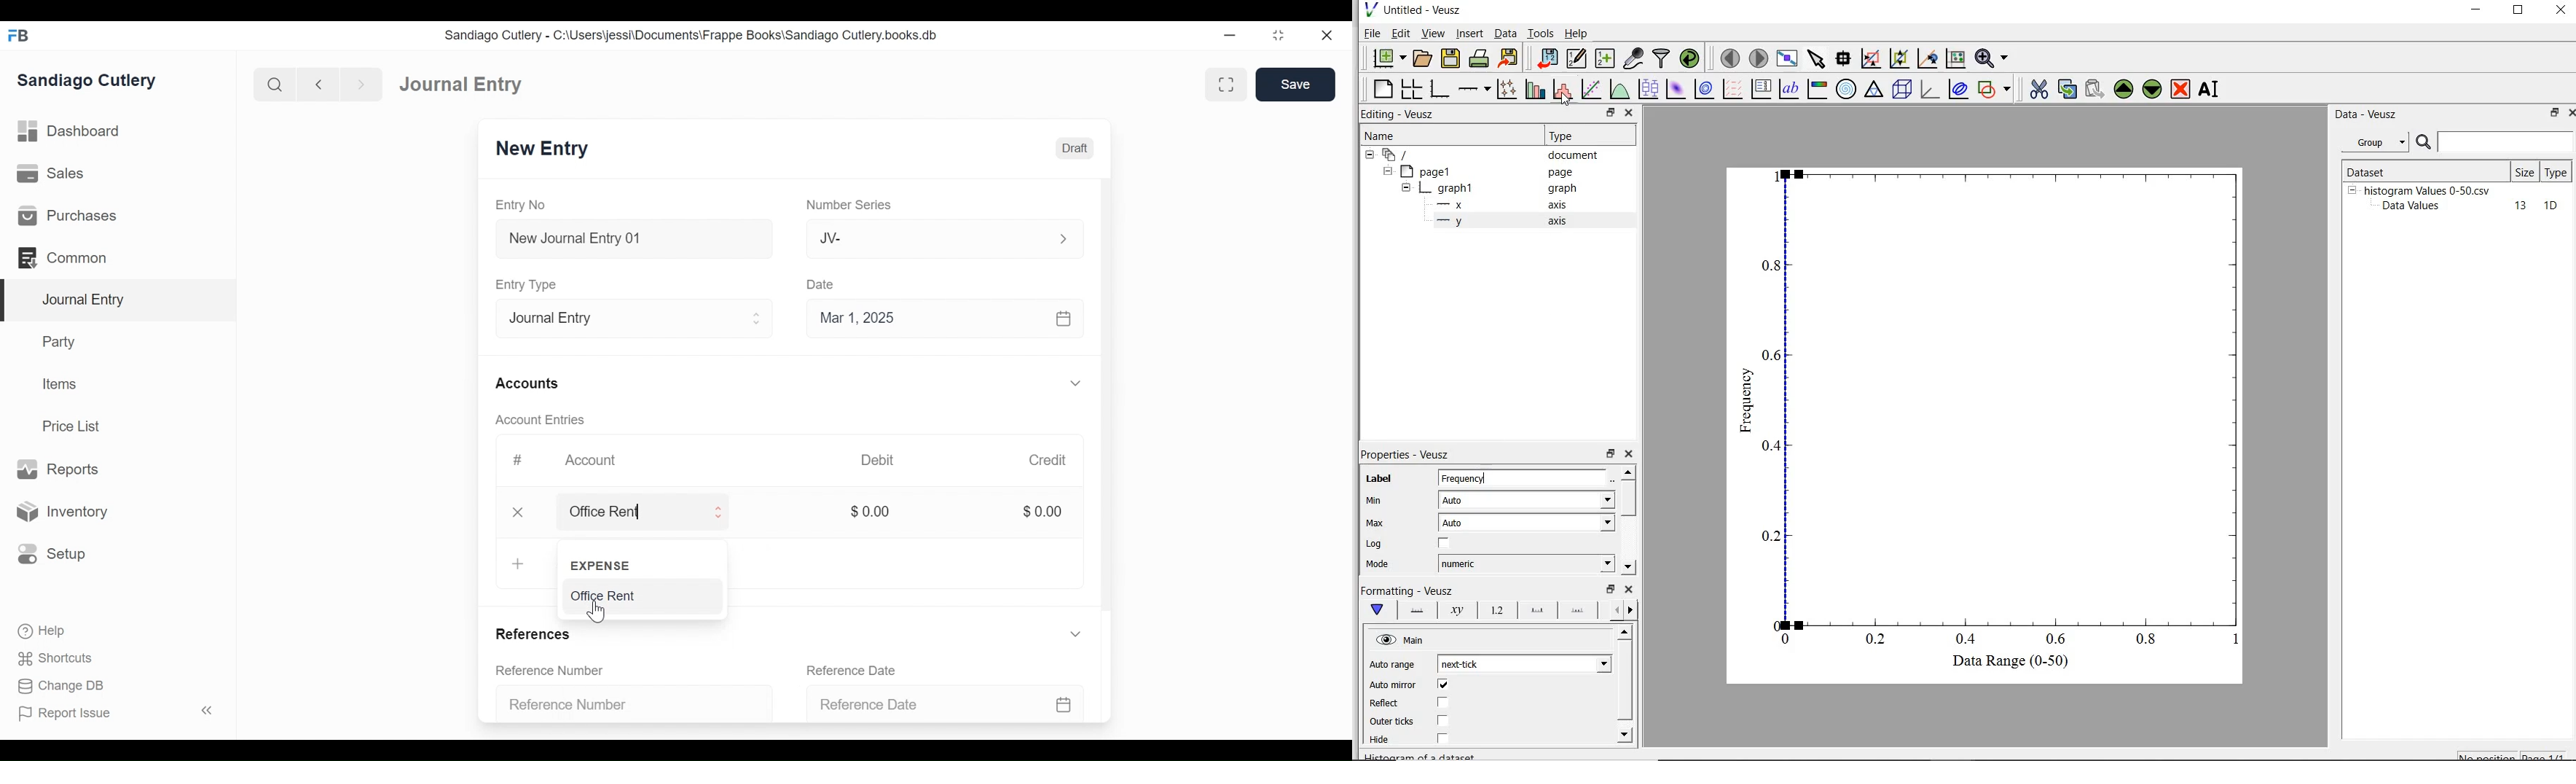  What do you see at coordinates (695, 35) in the screenshot?
I see `Sandiago Cutlery - C:\Users\jessi\Documents\Frappe Books\Sandiago Cutlery.books.db` at bounding box center [695, 35].